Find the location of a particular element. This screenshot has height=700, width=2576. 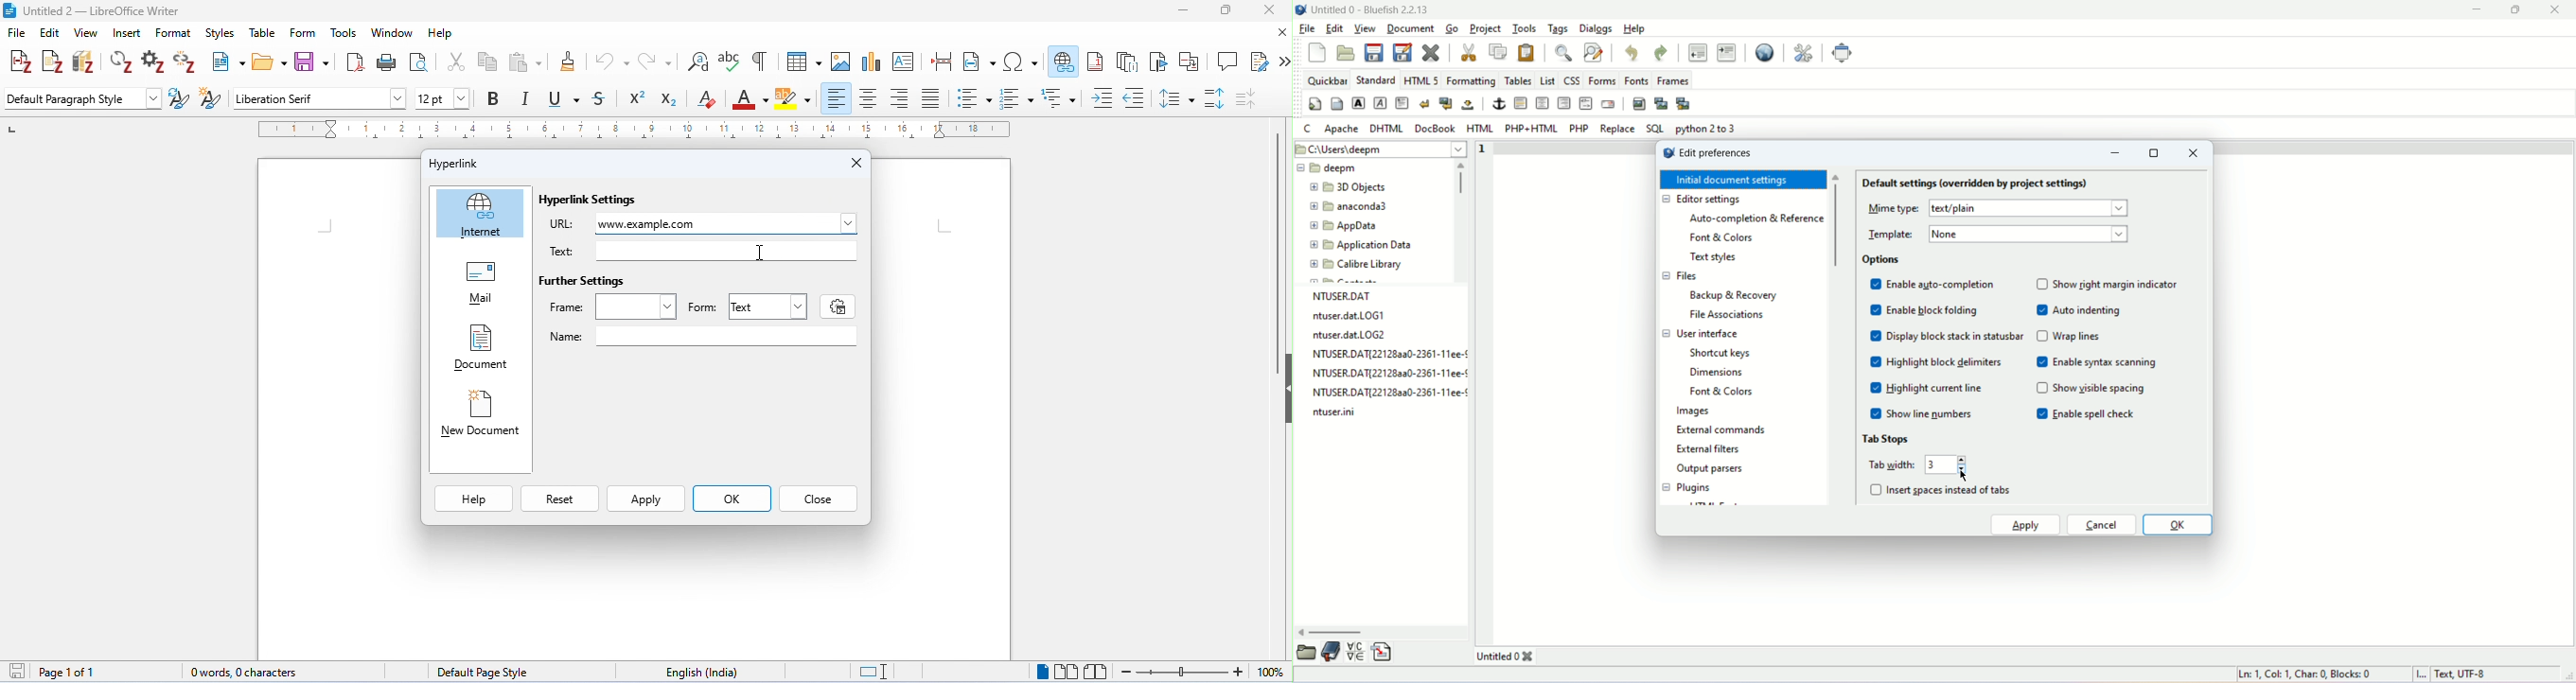

NTUSER.DAT is located at coordinates (1341, 295).